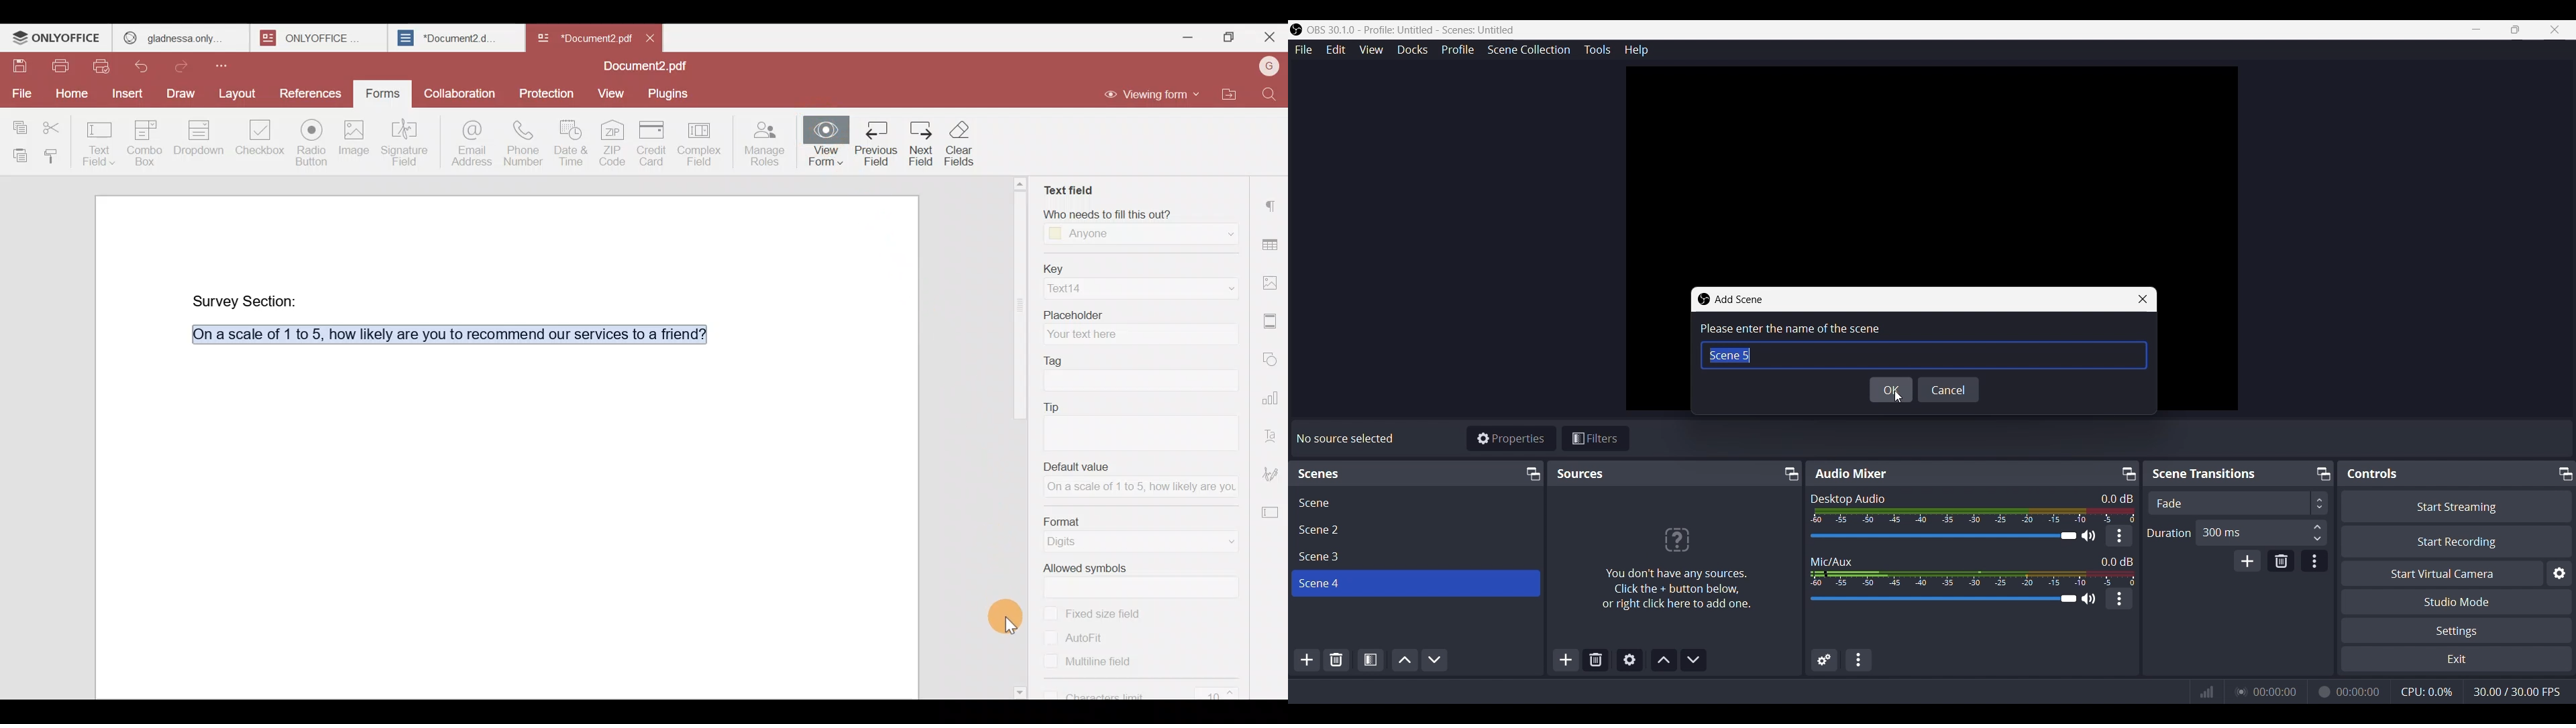 The height and width of the screenshot is (728, 2576). Describe the element at coordinates (1511, 438) in the screenshot. I see `Properties` at that location.